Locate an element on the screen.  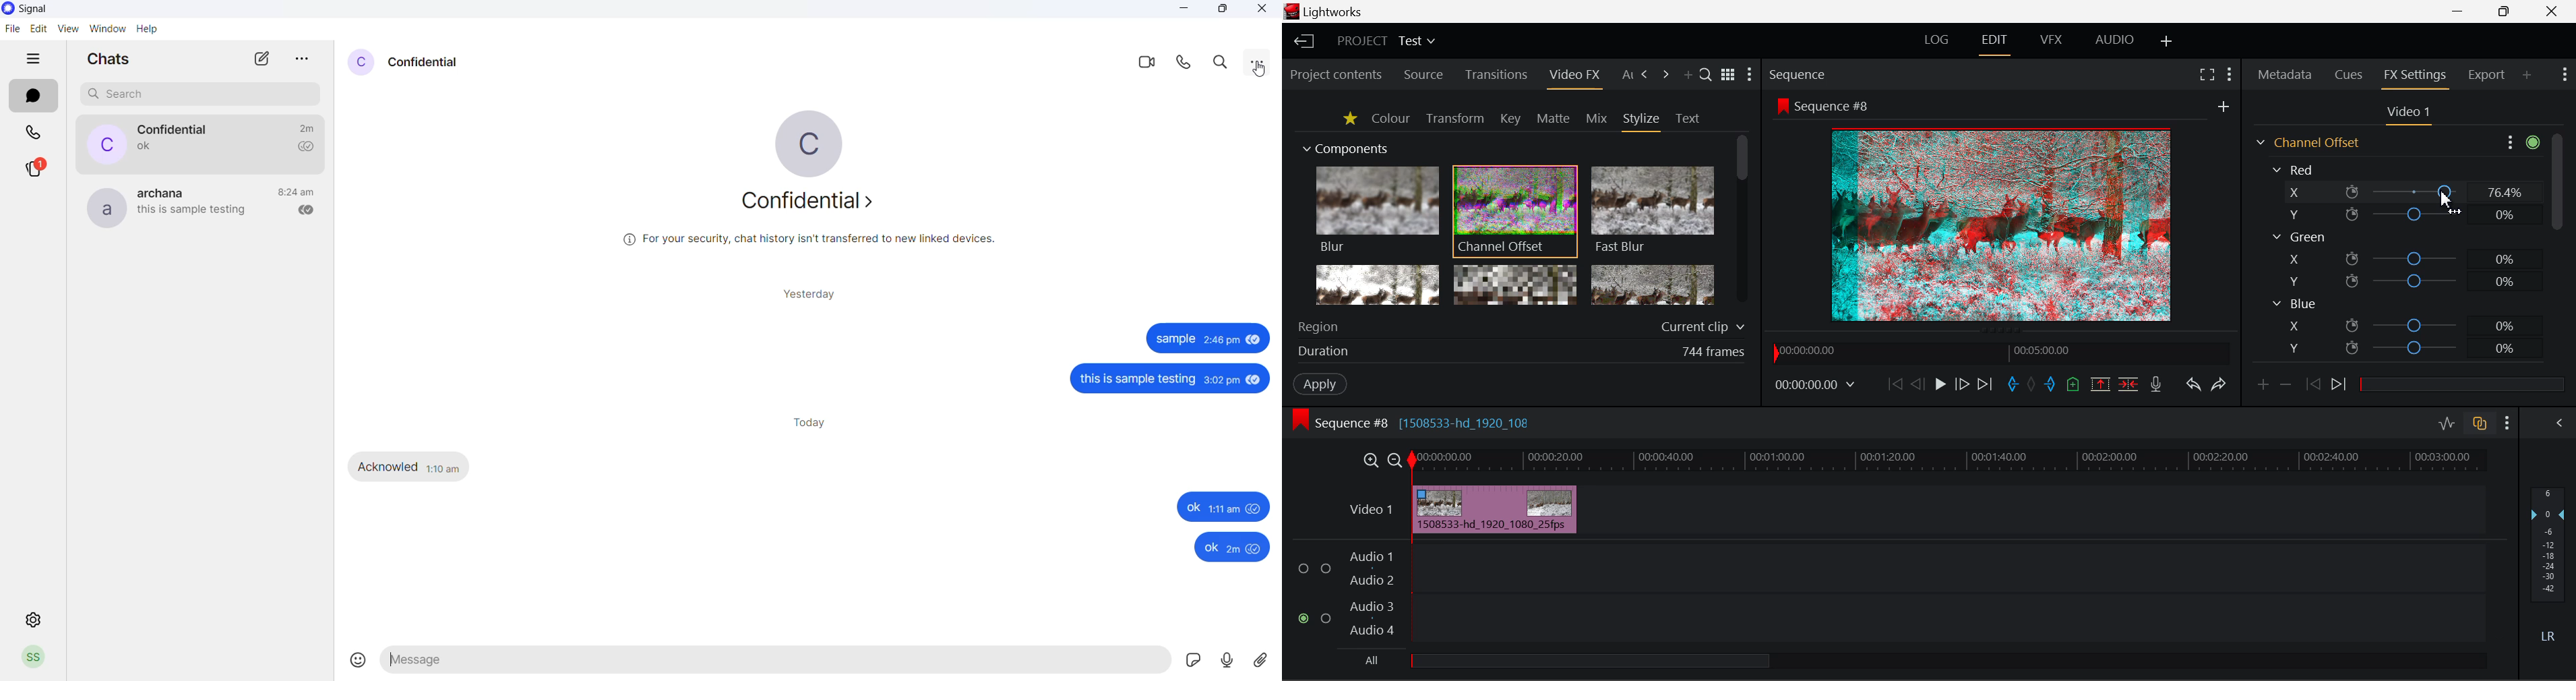
read recipient  is located at coordinates (302, 211).